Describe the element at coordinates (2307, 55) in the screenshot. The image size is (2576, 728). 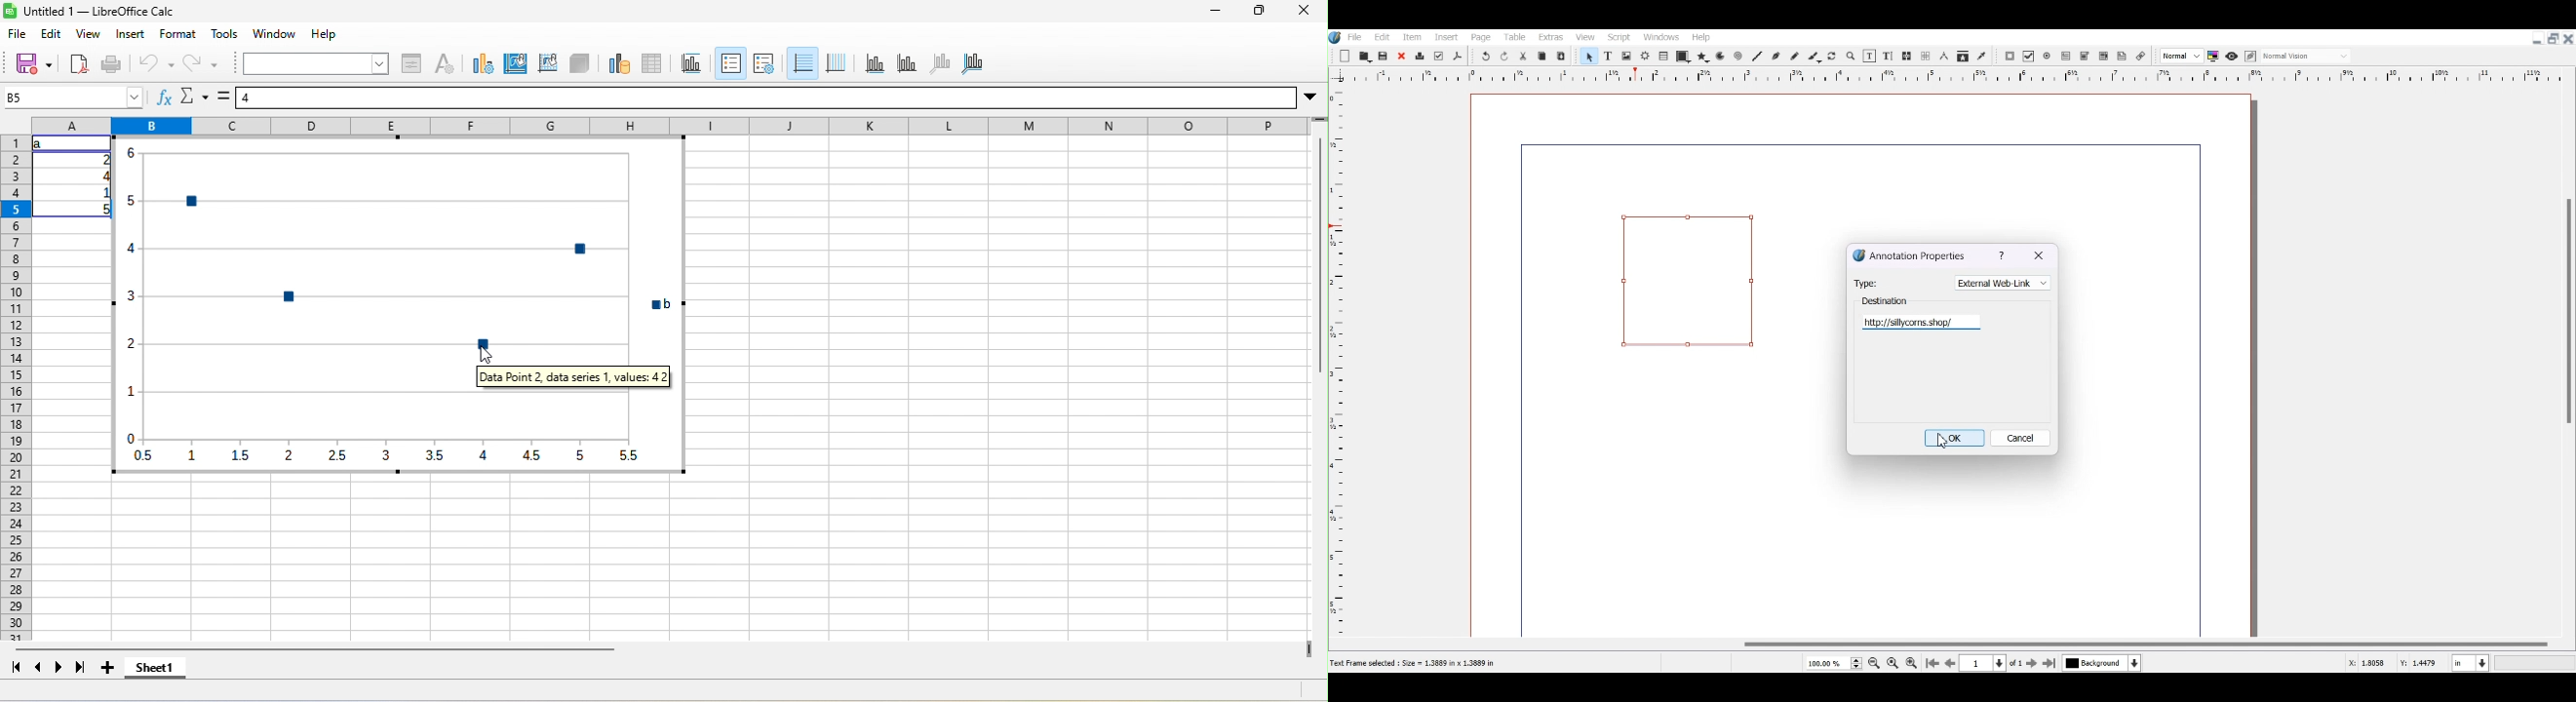
I see `Select the visual appearance on display` at that location.